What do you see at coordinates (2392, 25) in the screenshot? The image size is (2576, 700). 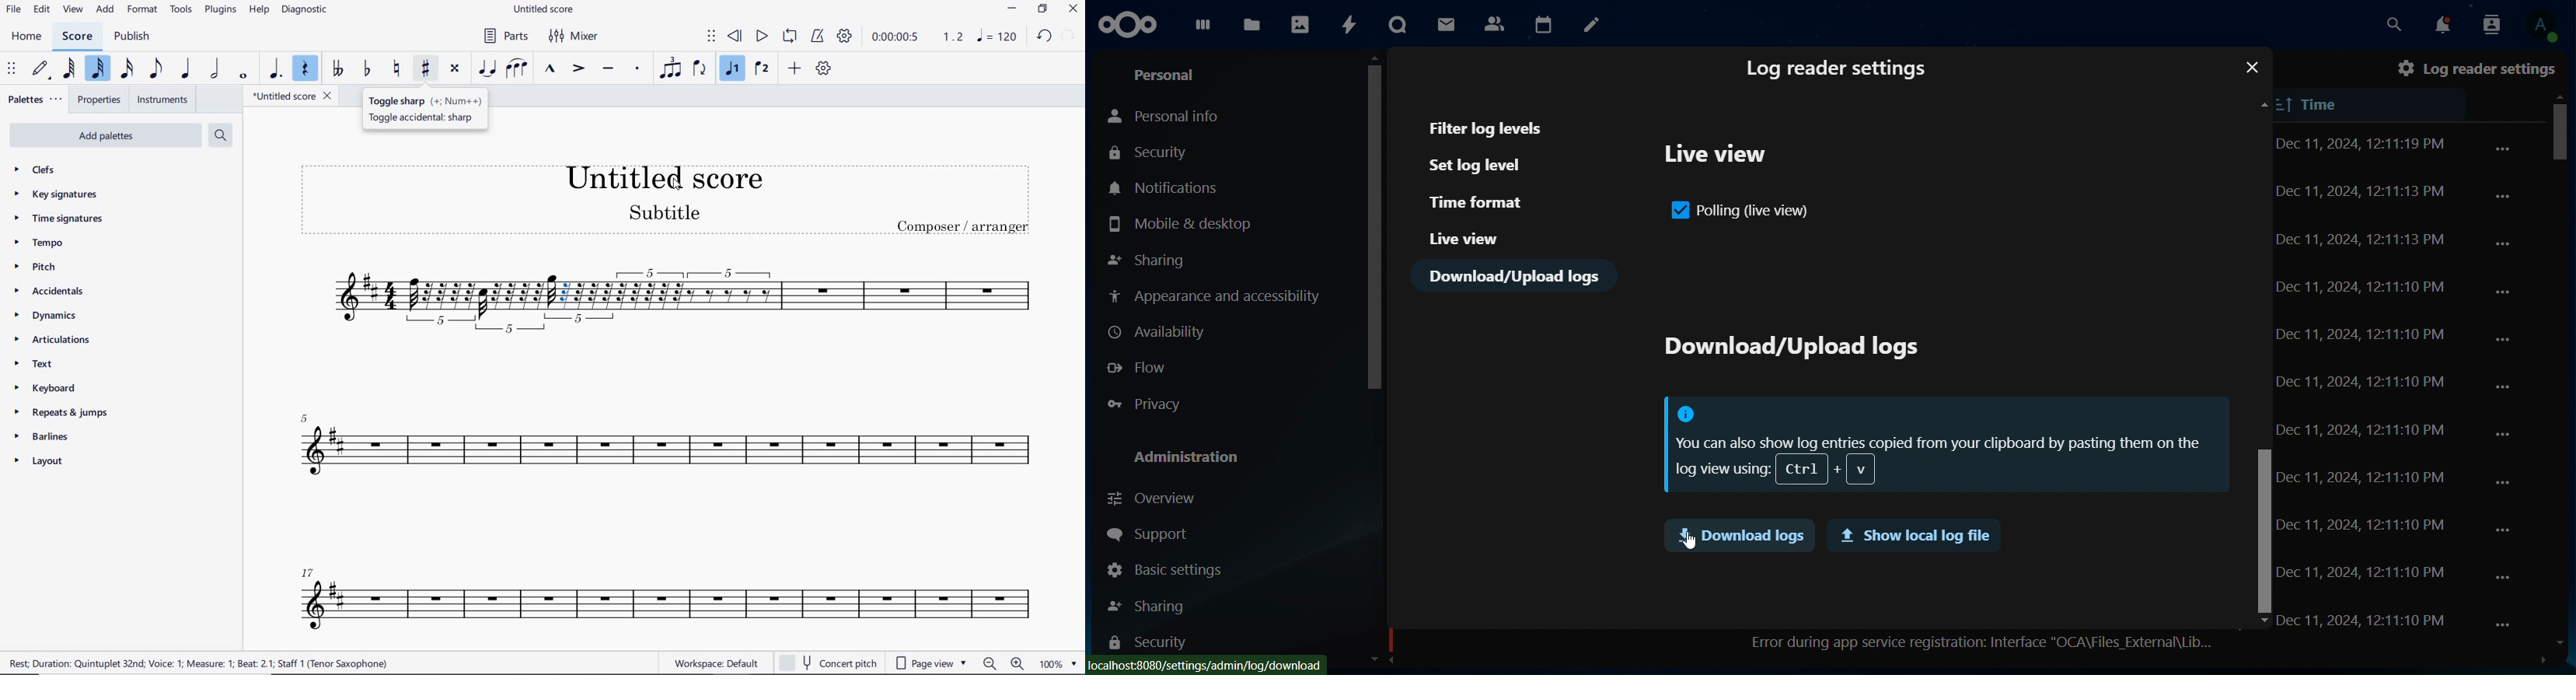 I see `search` at bounding box center [2392, 25].